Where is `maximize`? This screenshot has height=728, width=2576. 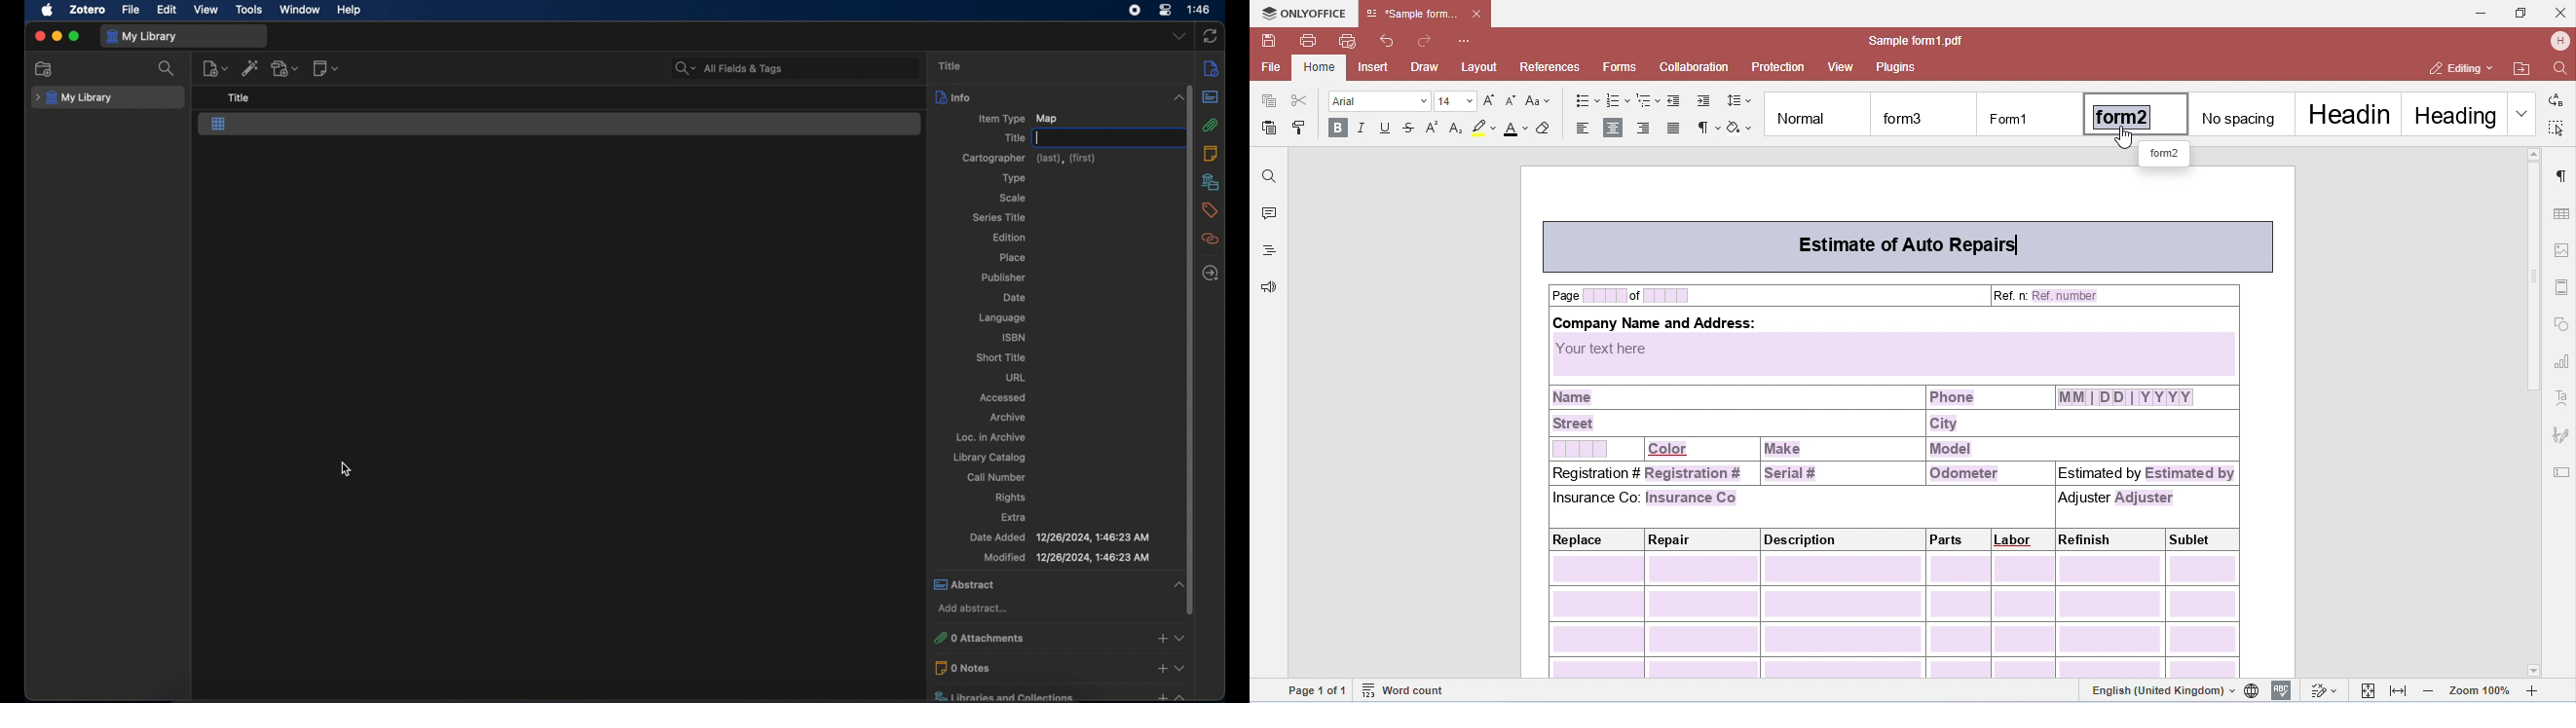 maximize is located at coordinates (75, 36).